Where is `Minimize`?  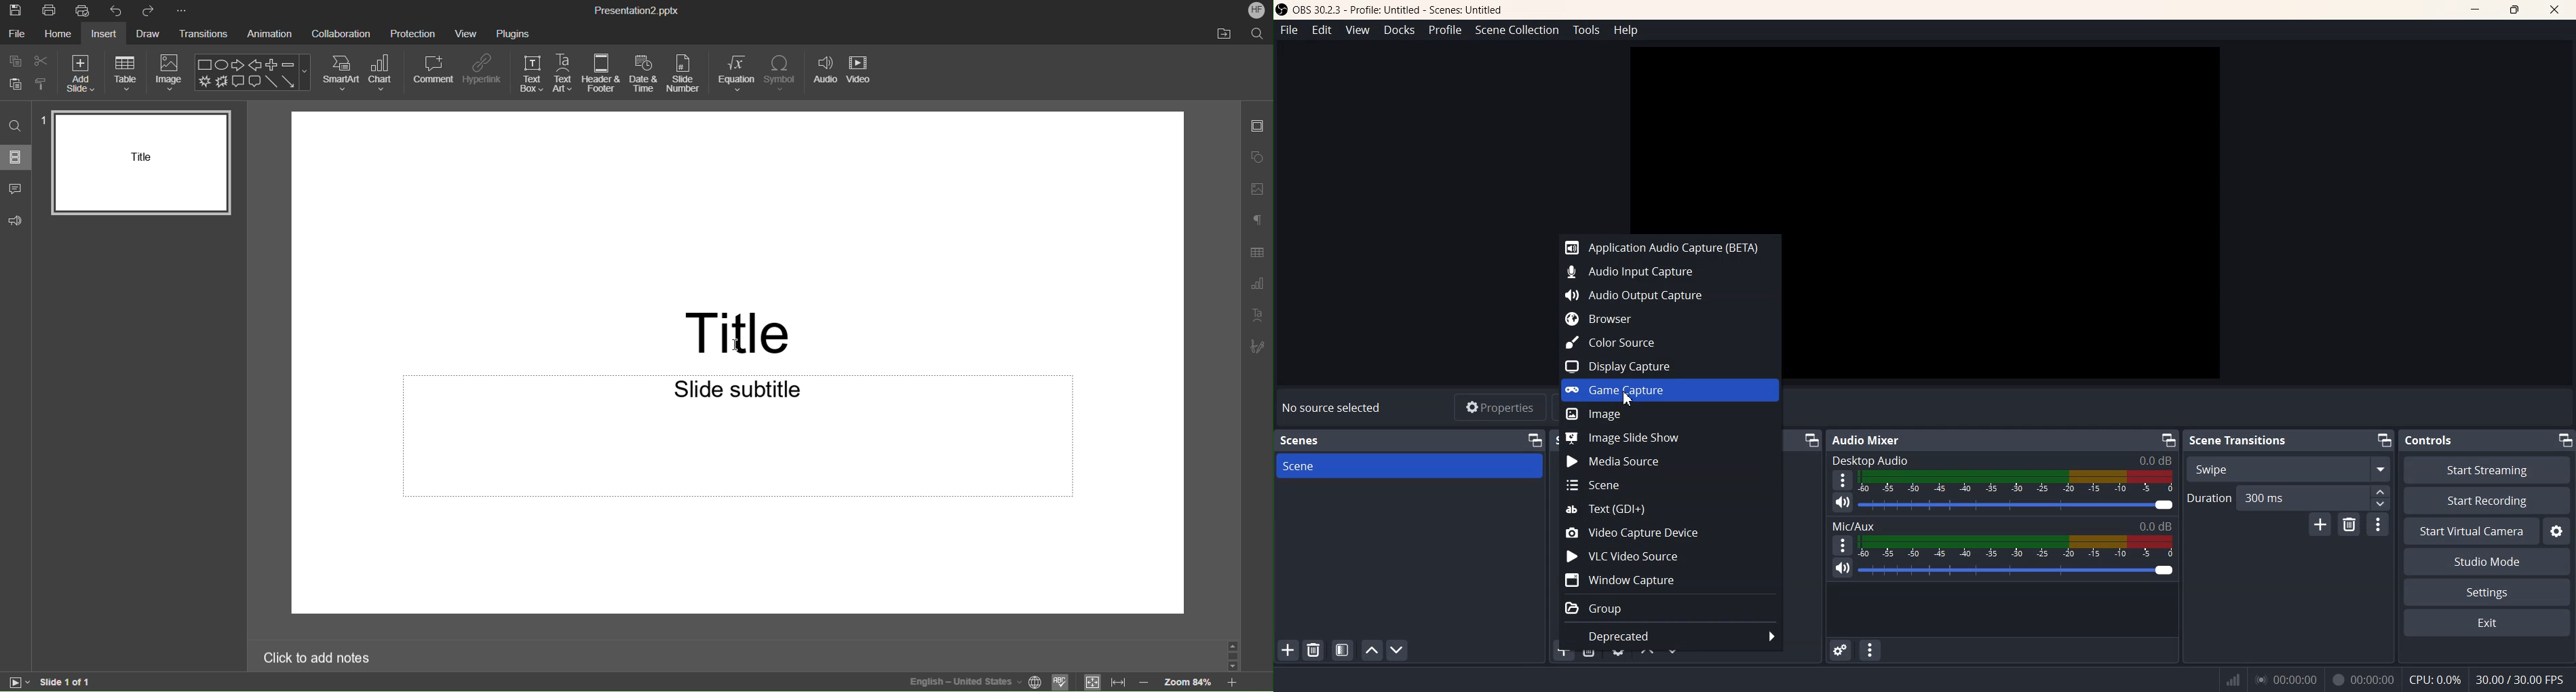
Minimize is located at coordinates (2383, 440).